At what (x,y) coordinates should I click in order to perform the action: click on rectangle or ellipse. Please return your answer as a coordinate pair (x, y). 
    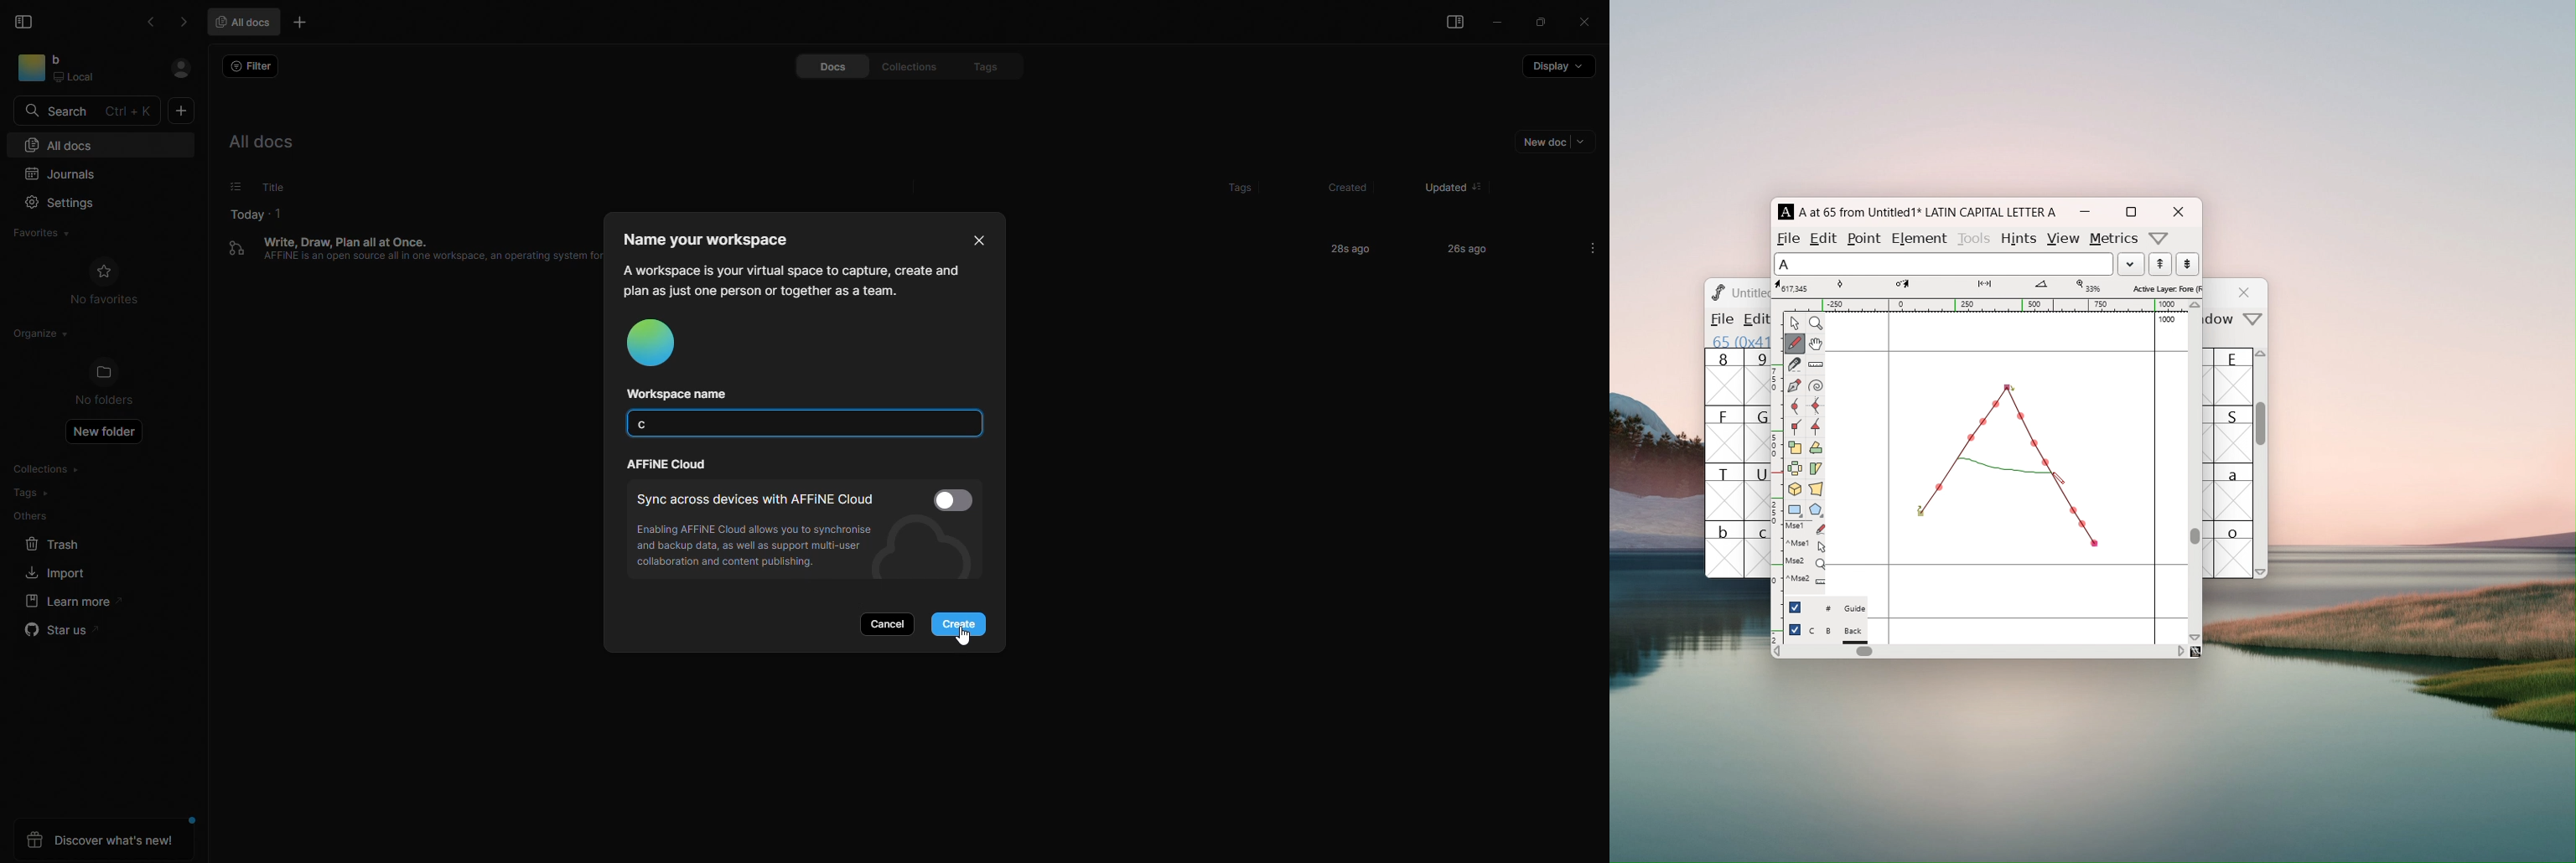
    Looking at the image, I should click on (1796, 511).